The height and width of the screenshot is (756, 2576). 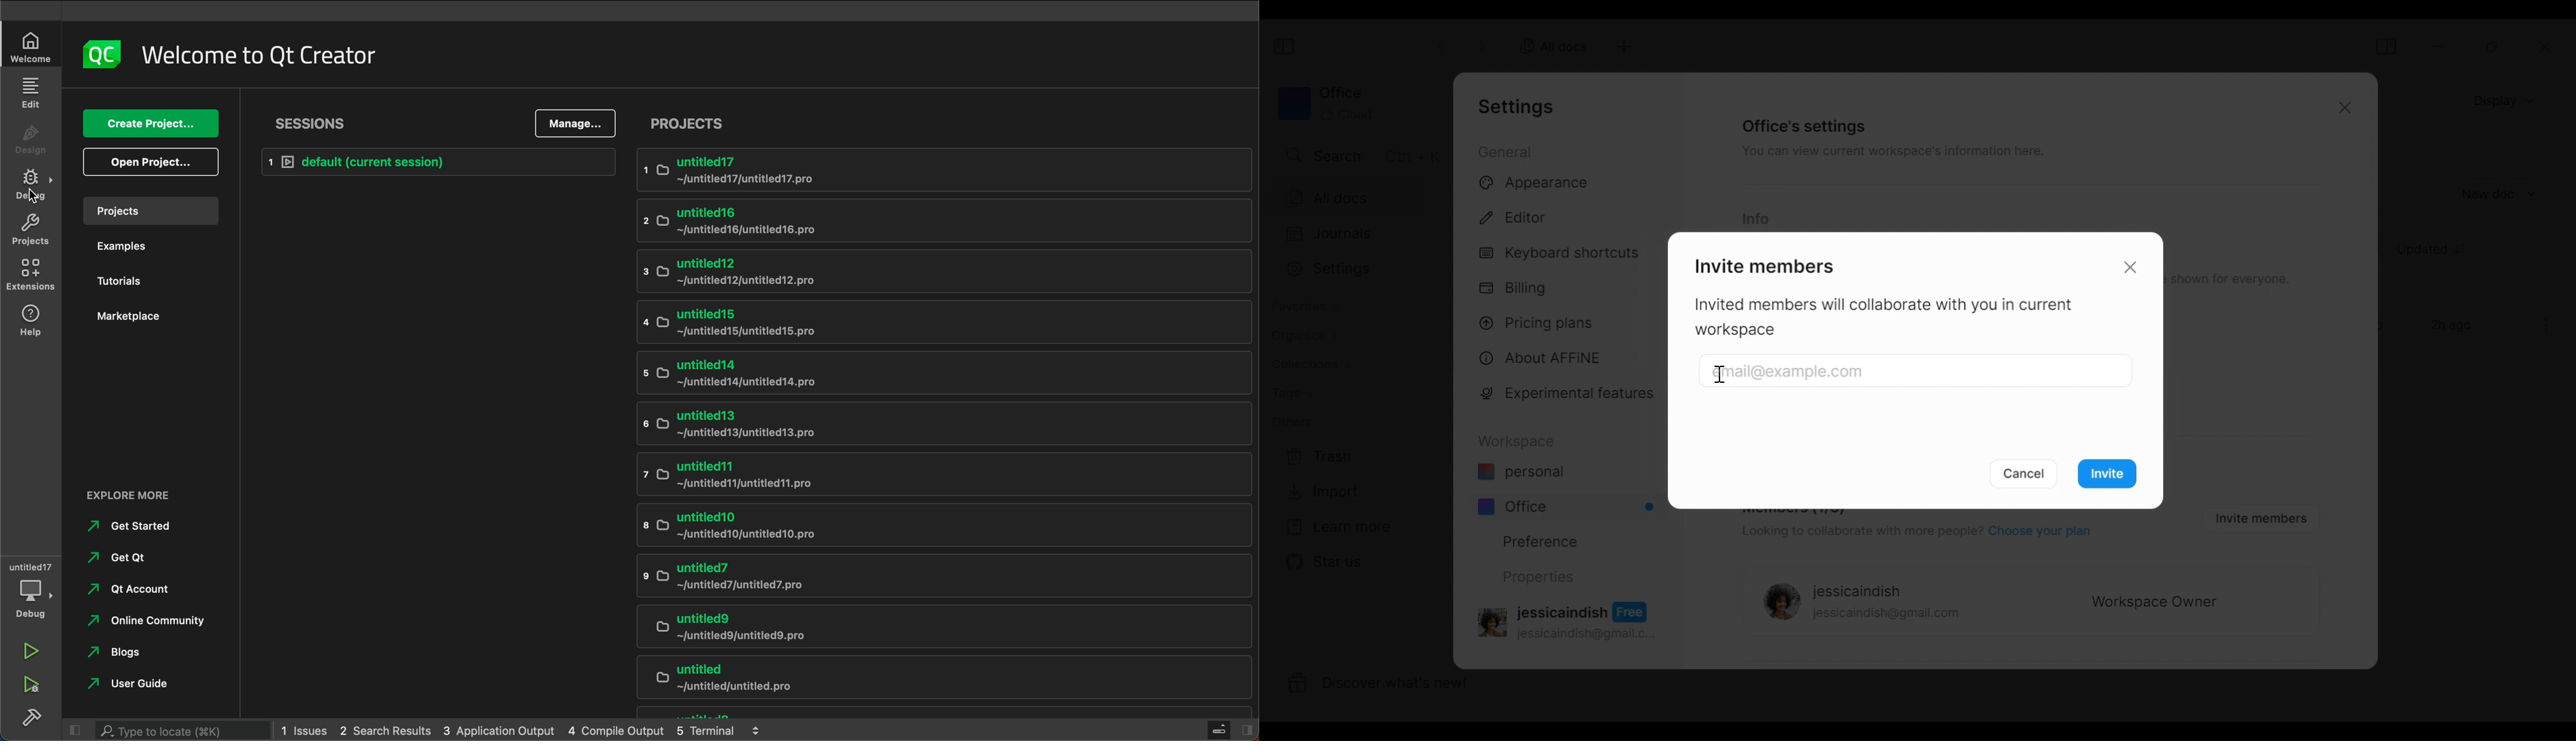 I want to click on Updated, so click(x=2437, y=251).